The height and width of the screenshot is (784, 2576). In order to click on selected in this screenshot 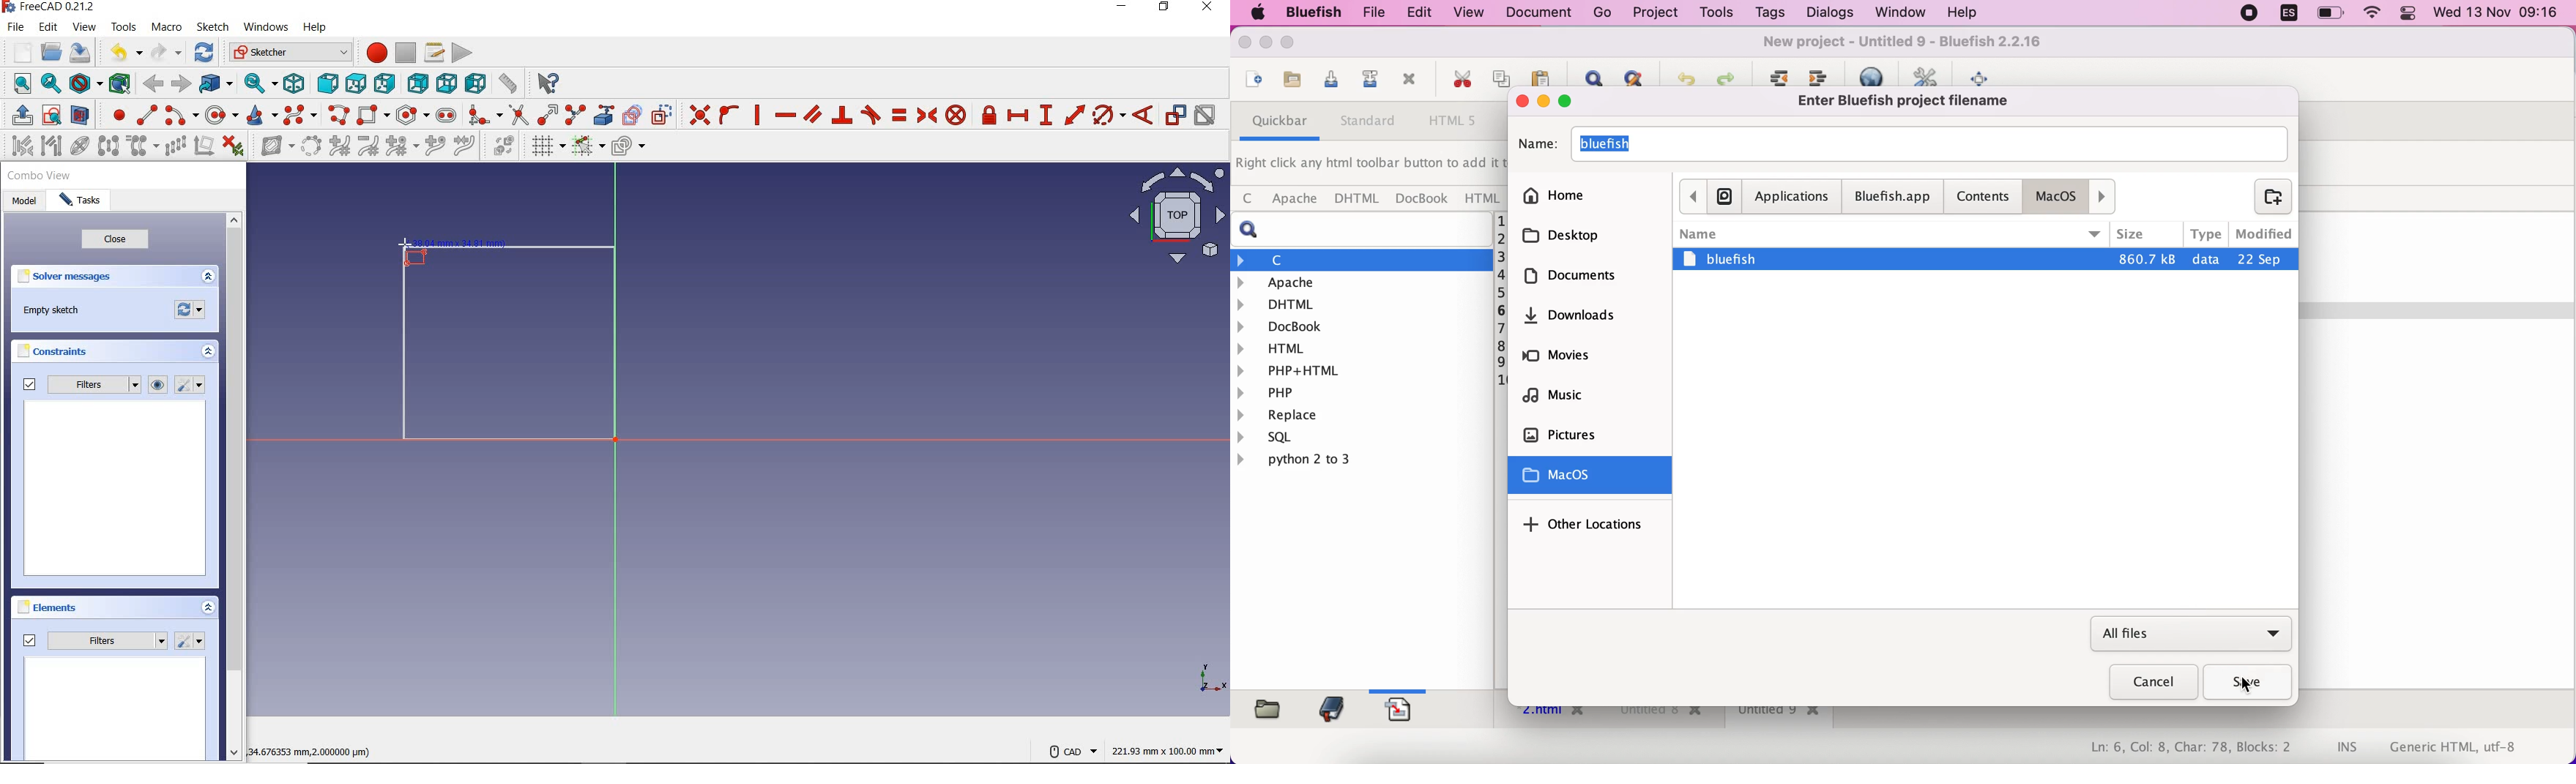, I will do `click(1986, 260)`.